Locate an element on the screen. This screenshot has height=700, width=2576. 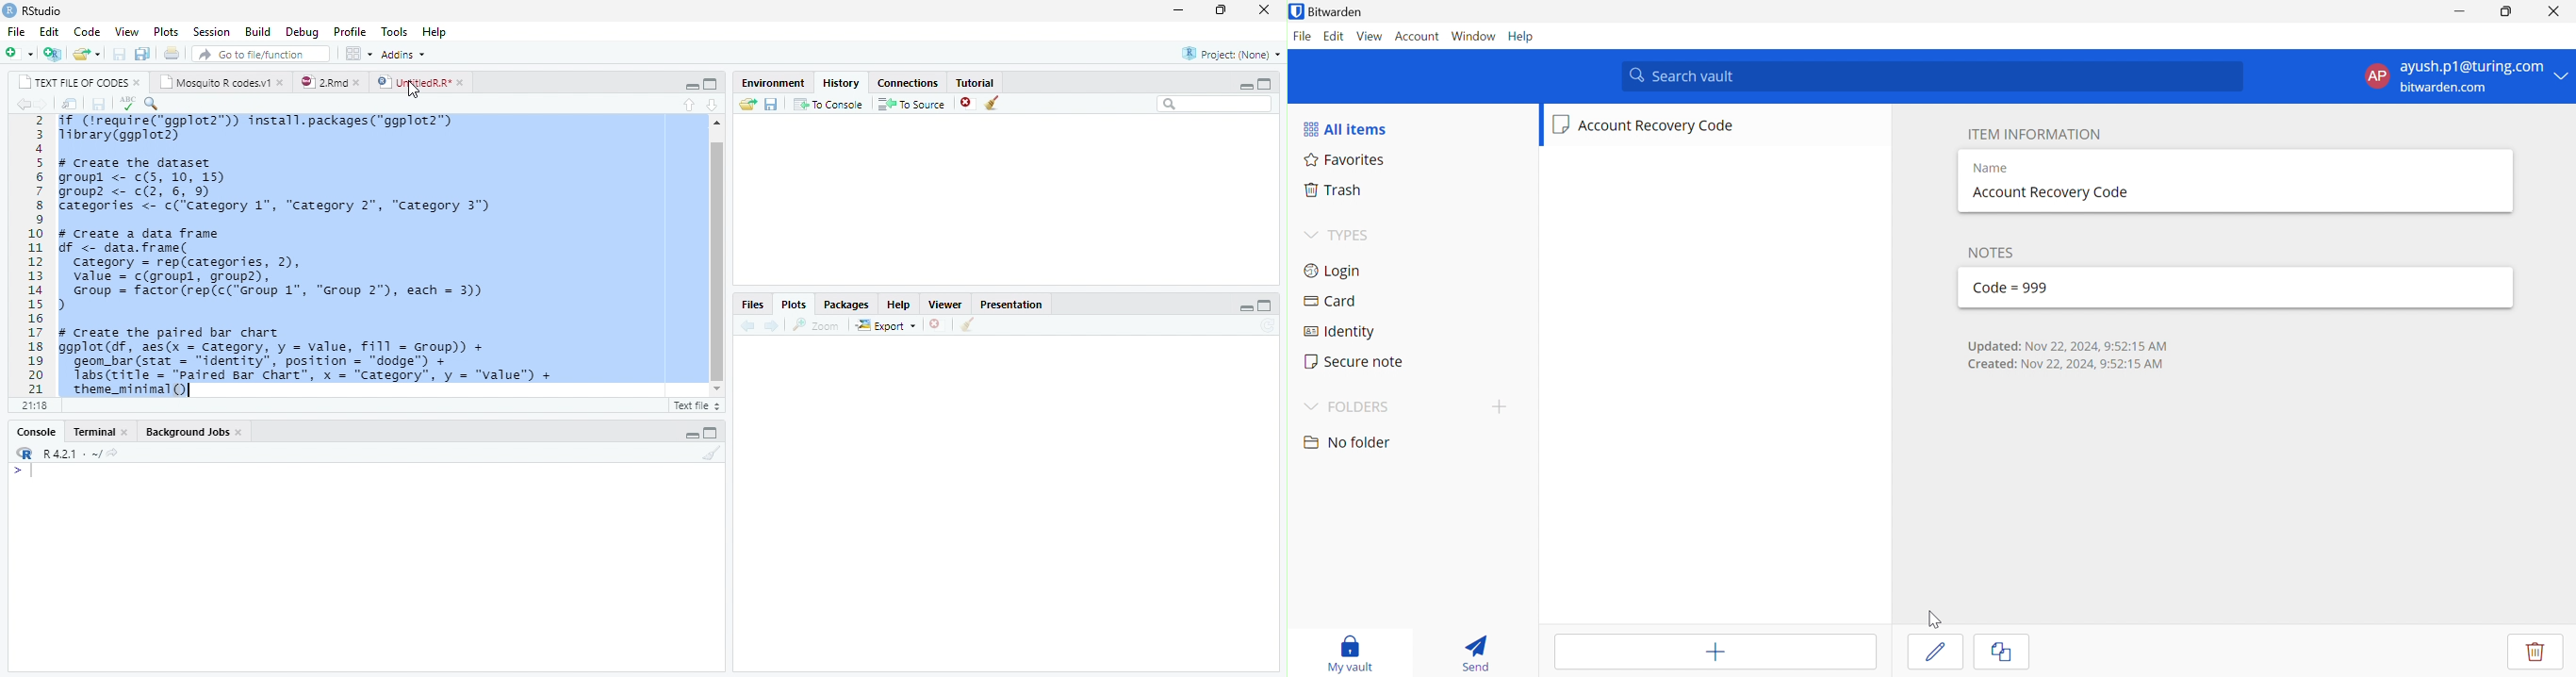
clean is located at coordinates (995, 105).